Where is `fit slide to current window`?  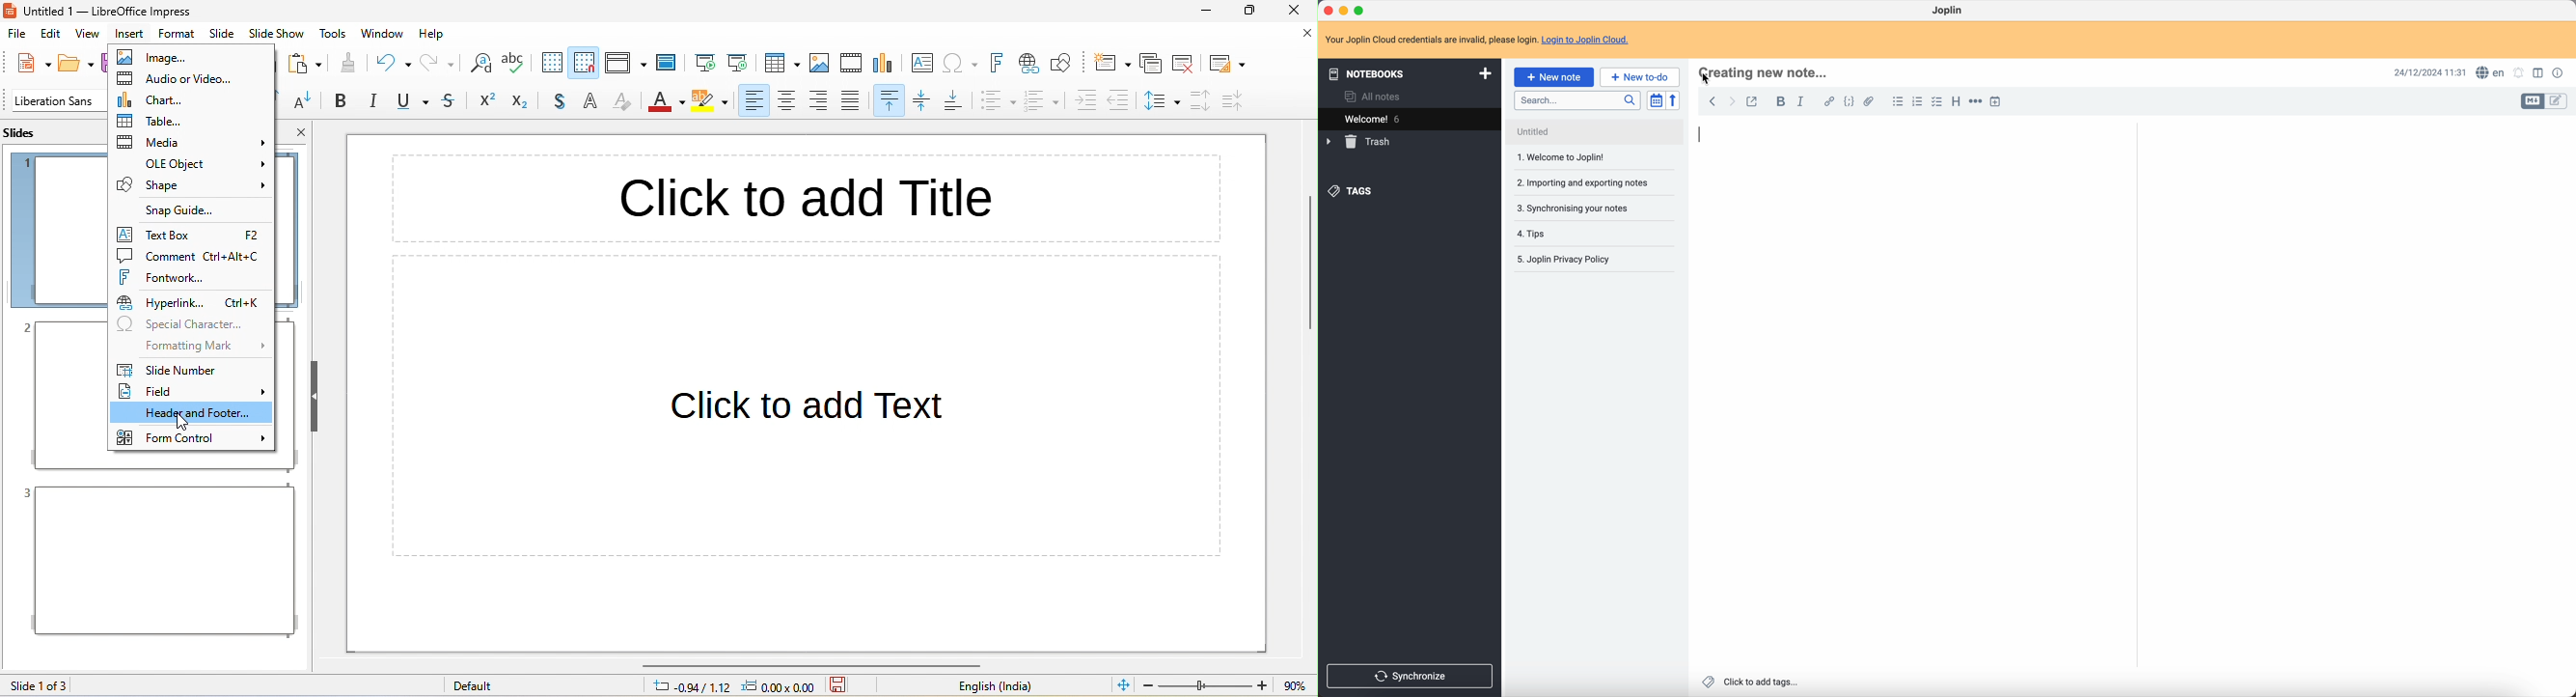
fit slide to current window is located at coordinates (1124, 684).